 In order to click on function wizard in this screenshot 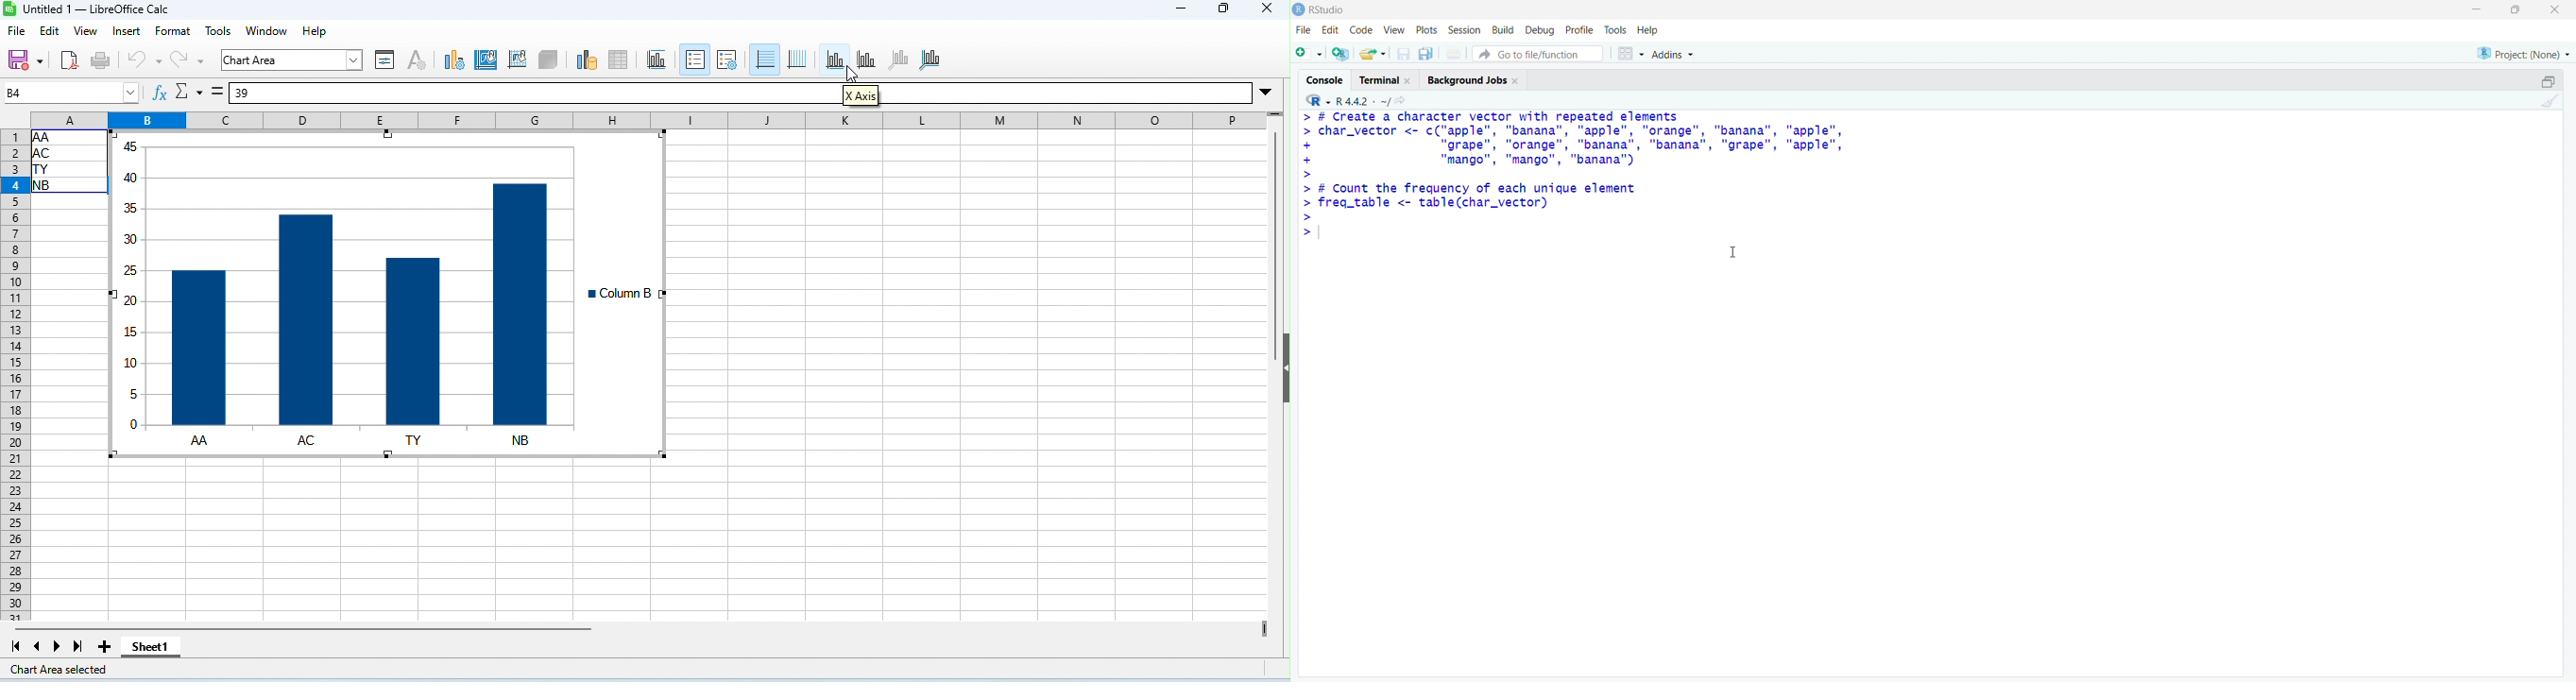, I will do `click(162, 93)`.